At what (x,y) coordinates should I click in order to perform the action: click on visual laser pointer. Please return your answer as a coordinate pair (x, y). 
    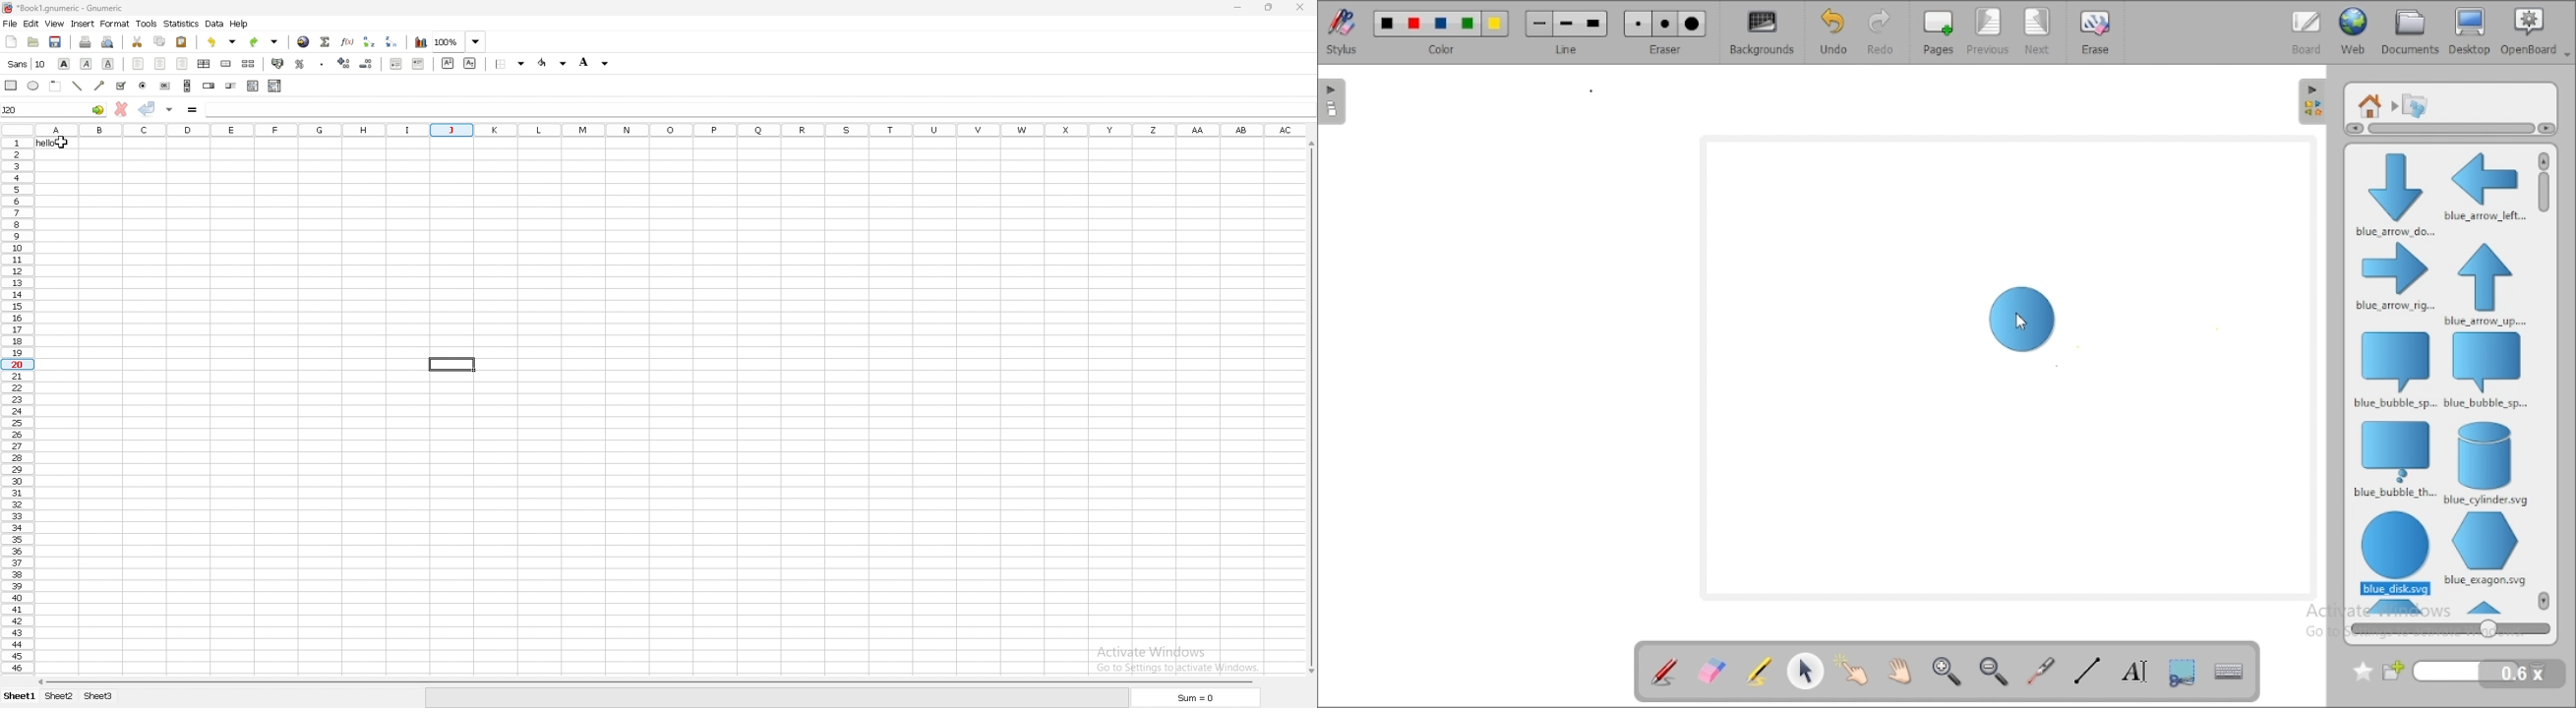
    Looking at the image, I should click on (2042, 672).